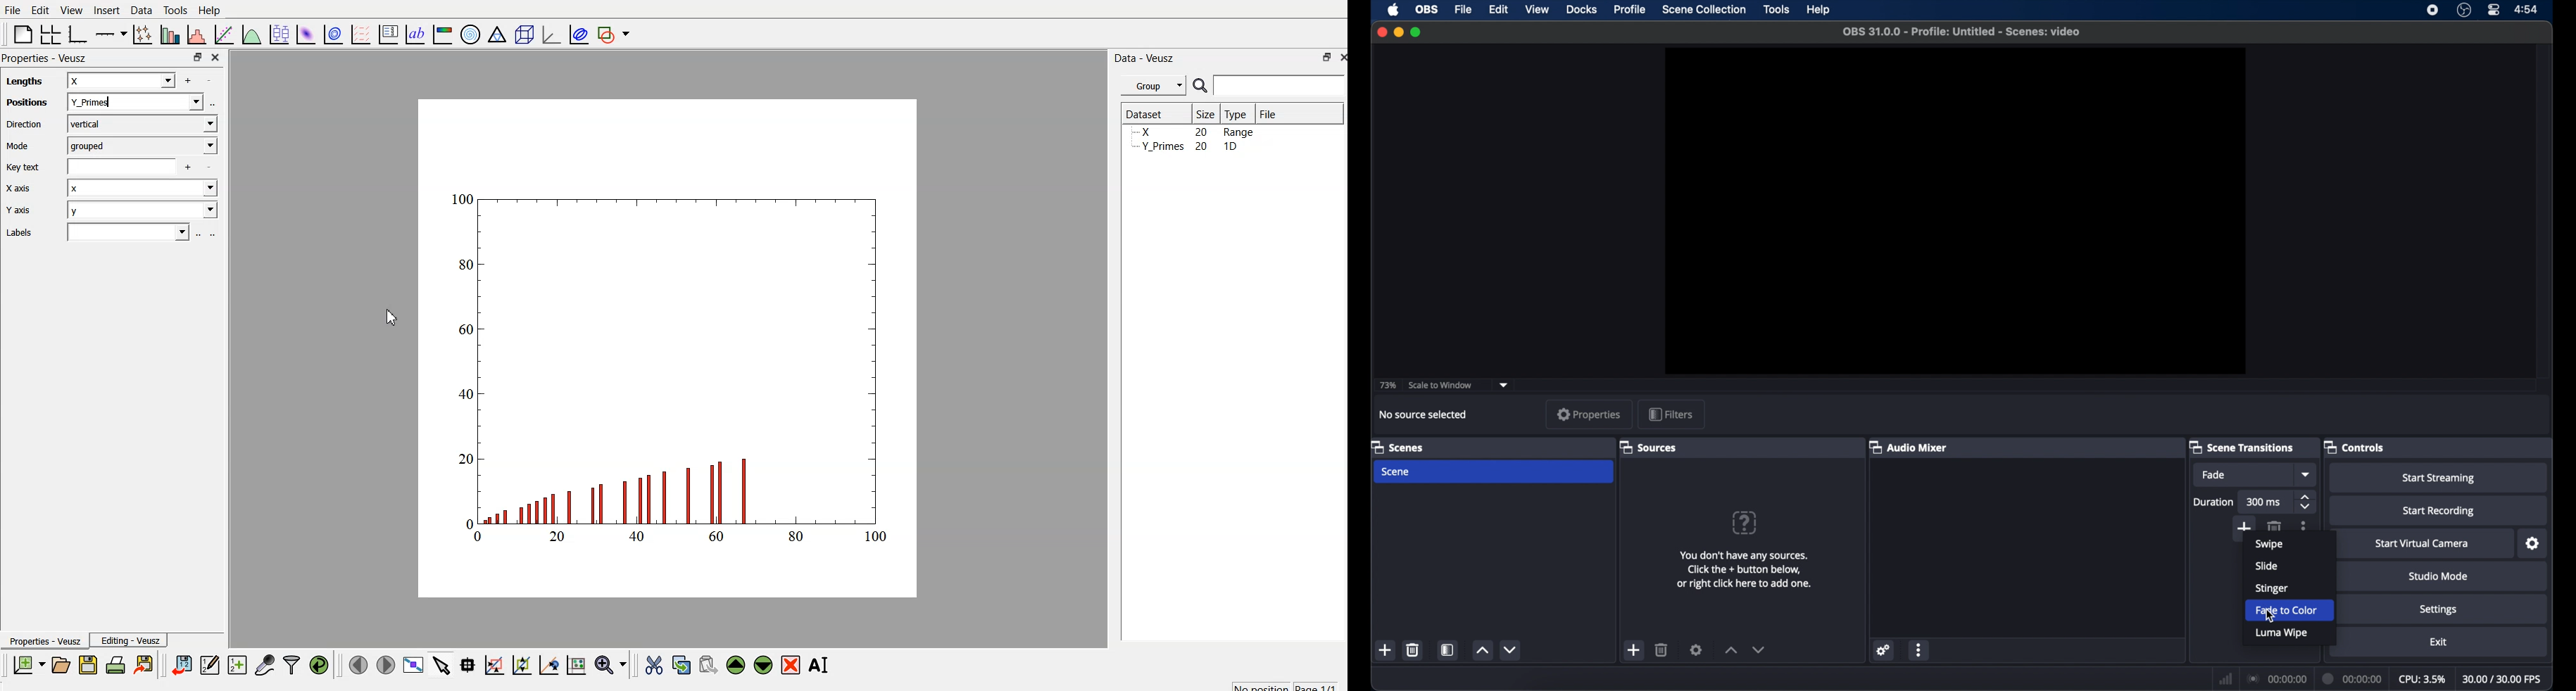  Describe the element at coordinates (2271, 545) in the screenshot. I see `swipe` at that location.